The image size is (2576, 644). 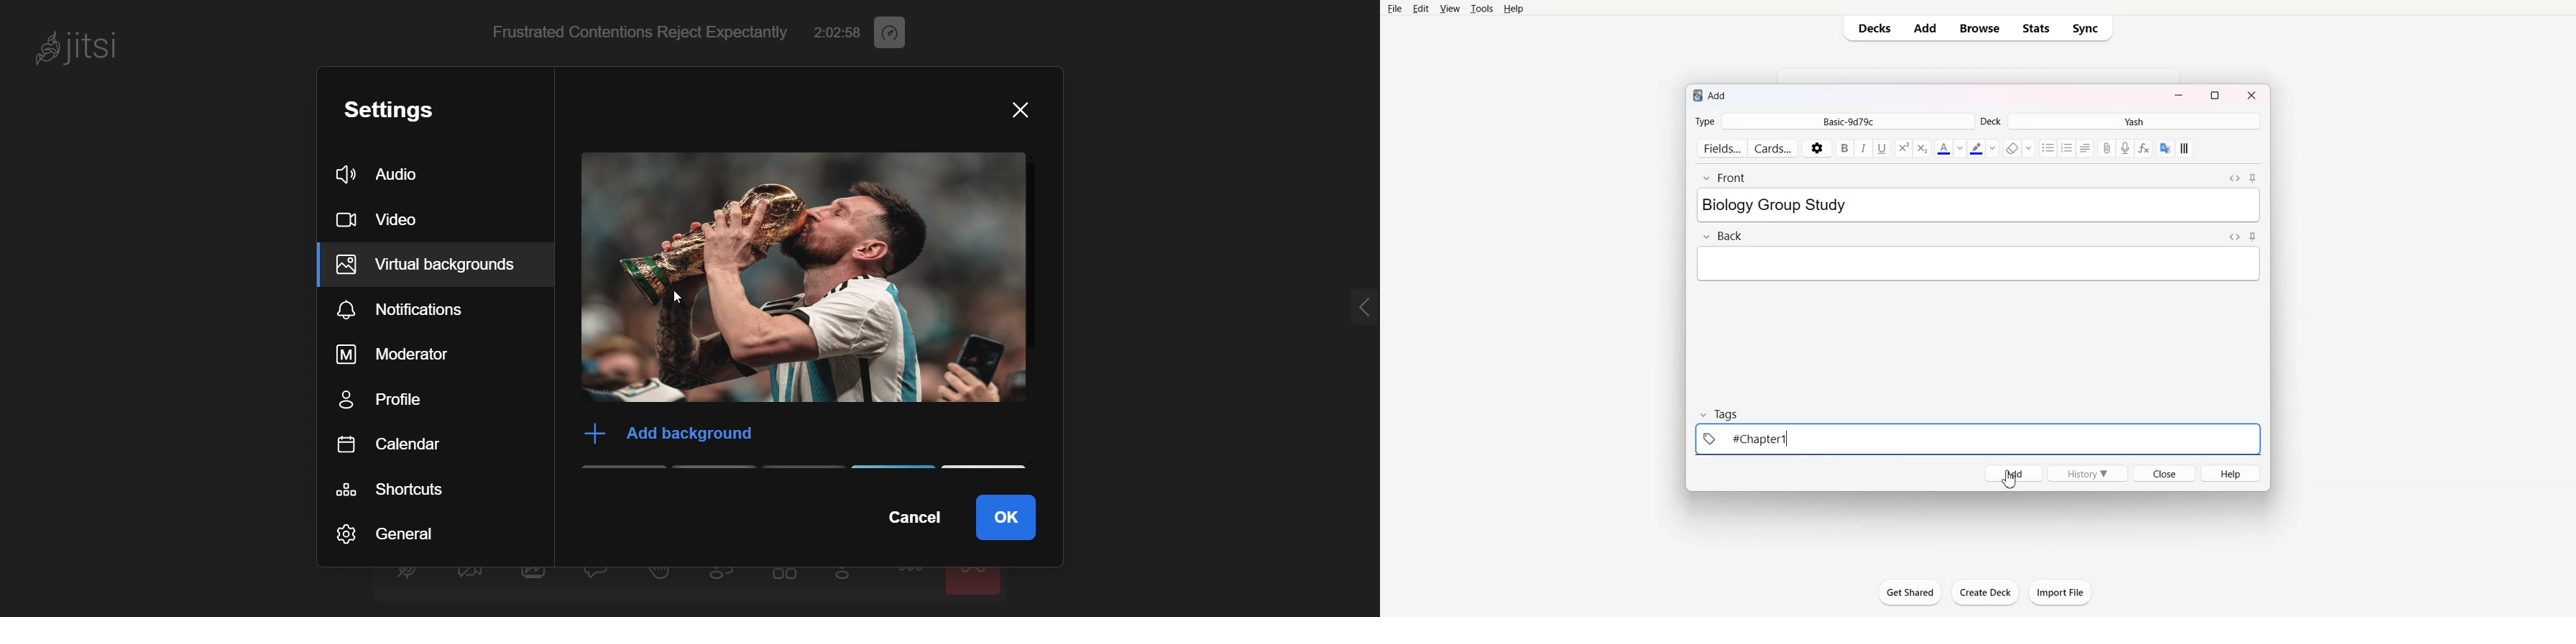 What do you see at coordinates (2125, 148) in the screenshot?
I see `Record Audio` at bounding box center [2125, 148].